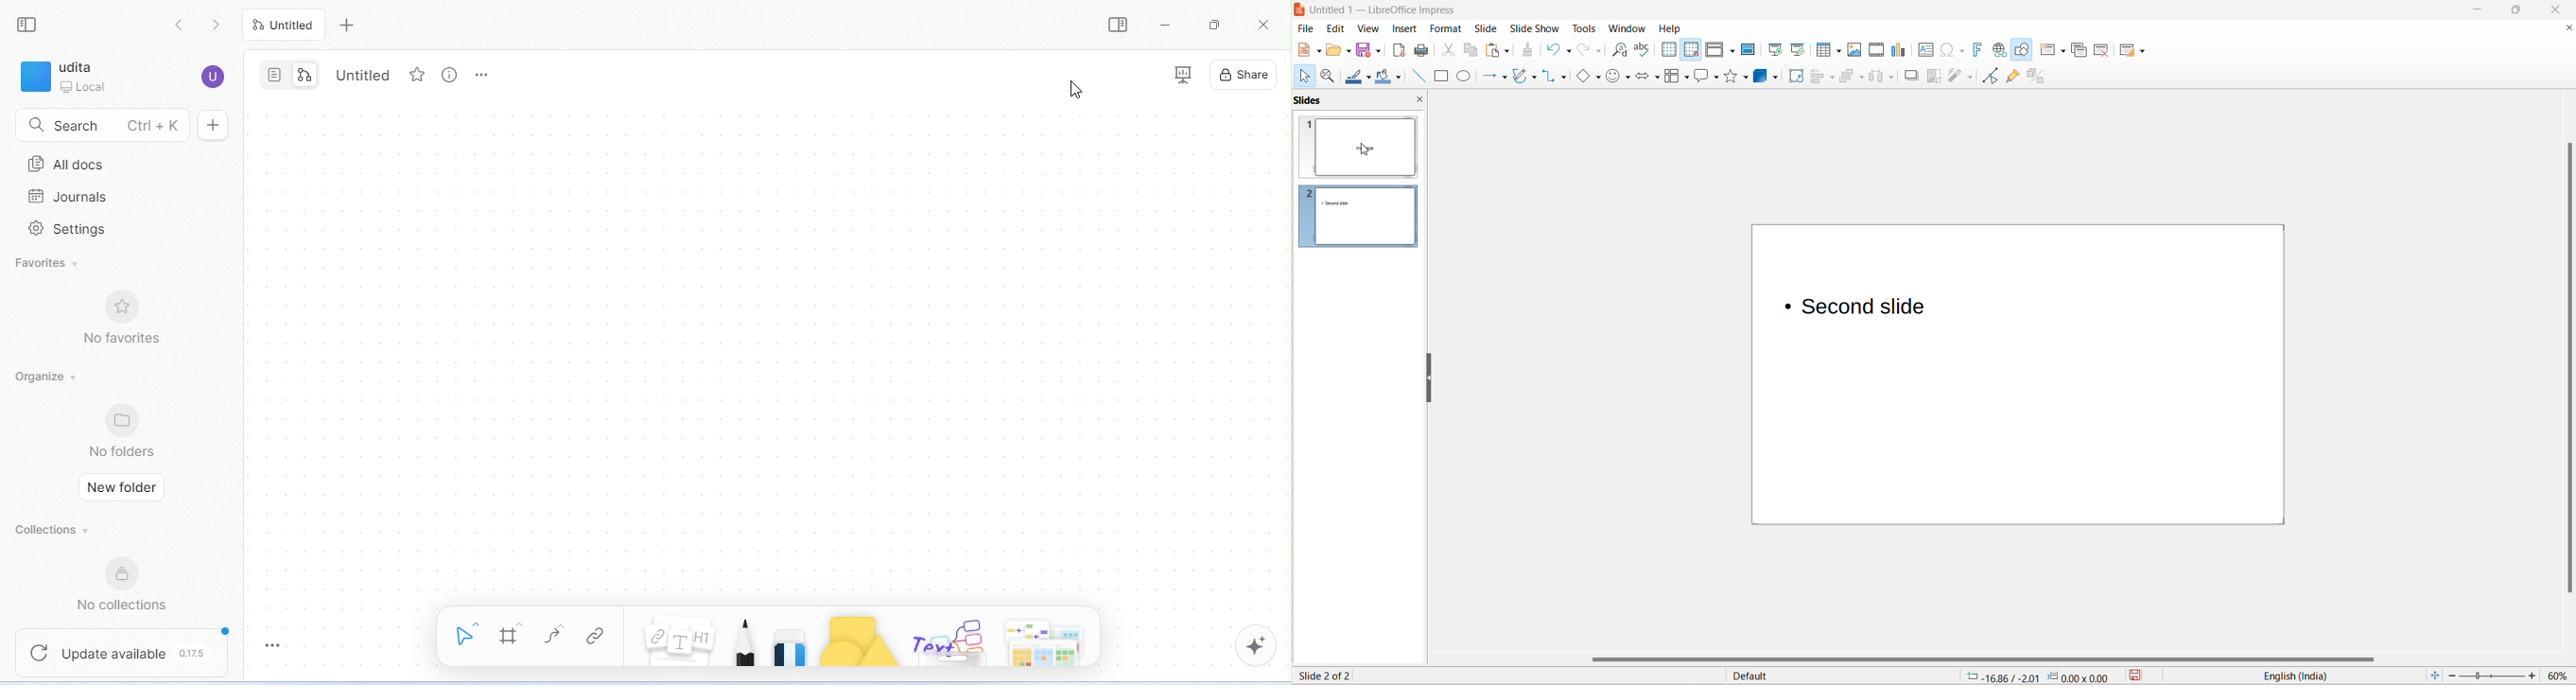  I want to click on paste options, so click(1512, 48).